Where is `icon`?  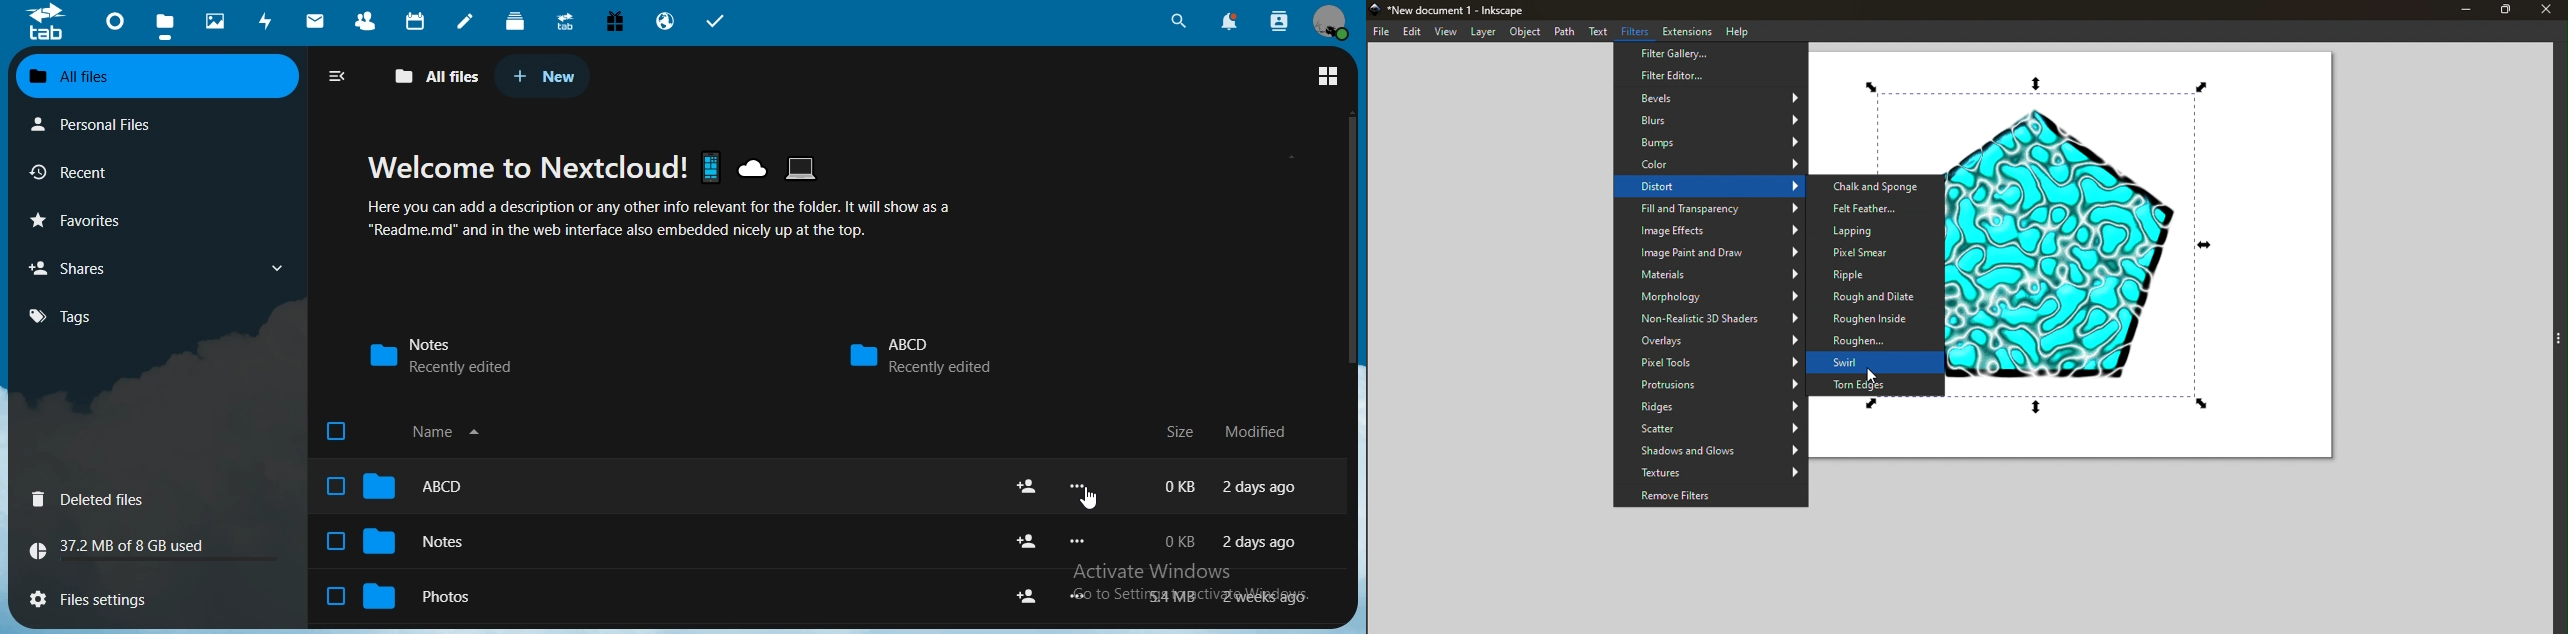
icon is located at coordinates (47, 23).